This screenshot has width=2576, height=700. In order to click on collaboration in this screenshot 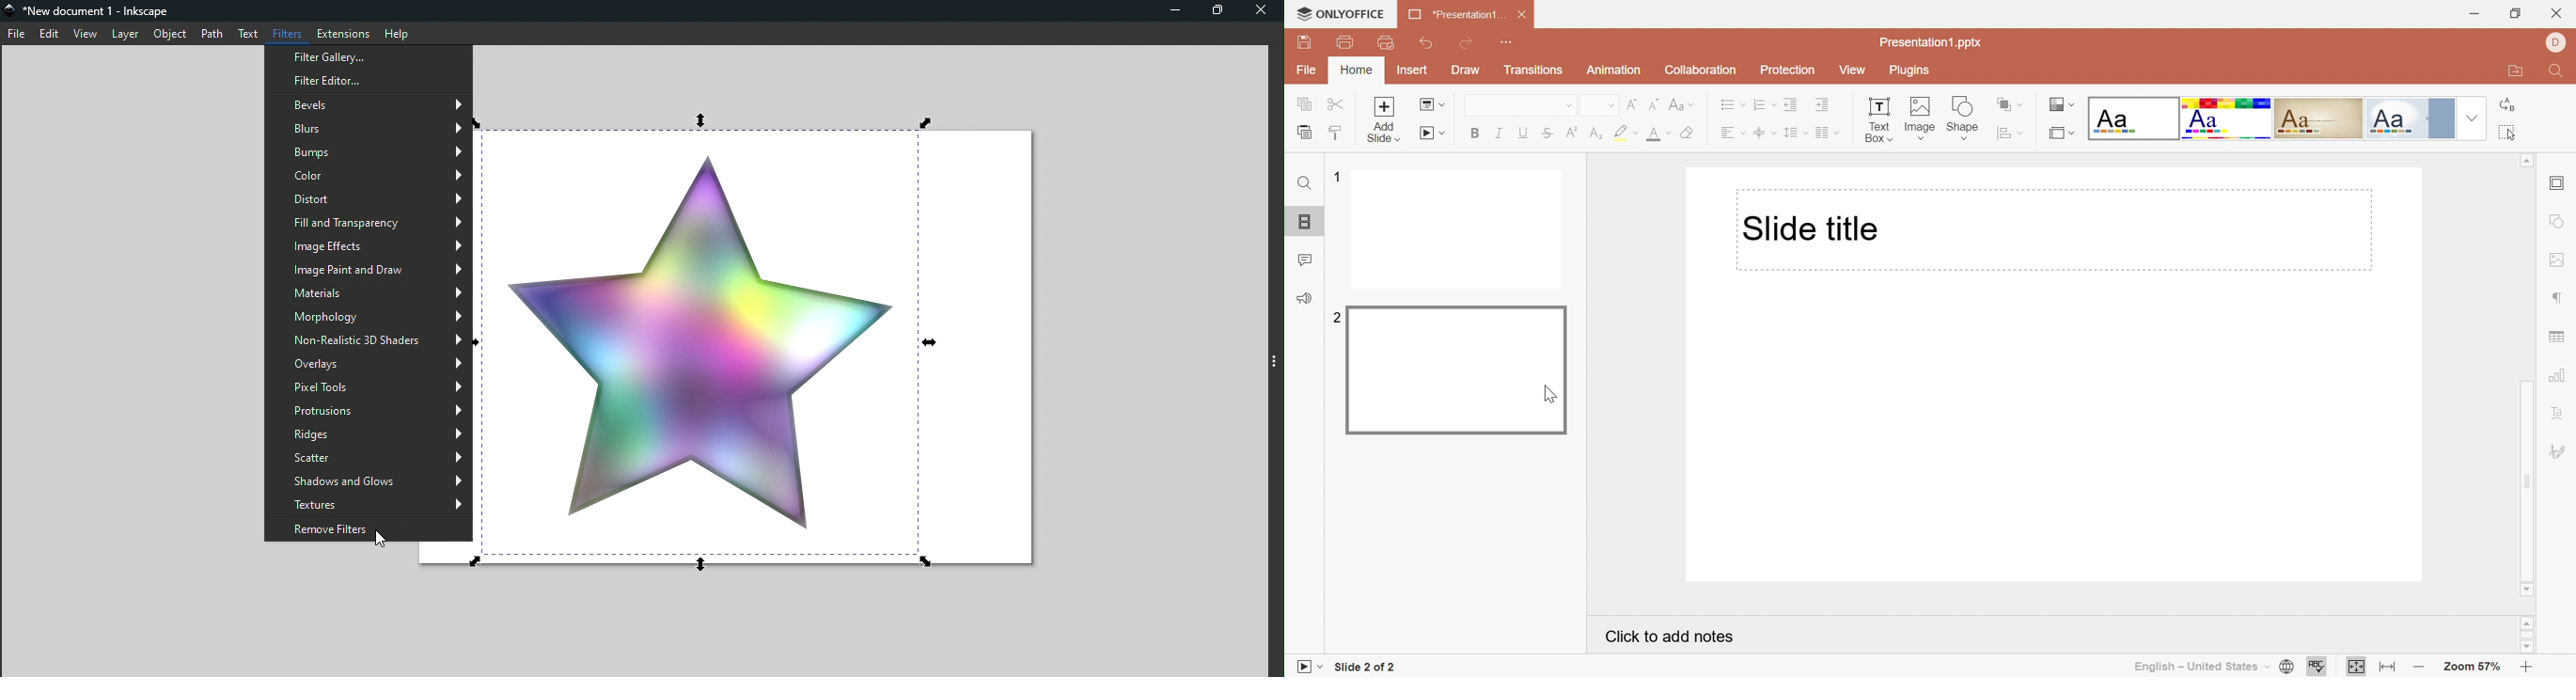, I will do `click(1702, 71)`.